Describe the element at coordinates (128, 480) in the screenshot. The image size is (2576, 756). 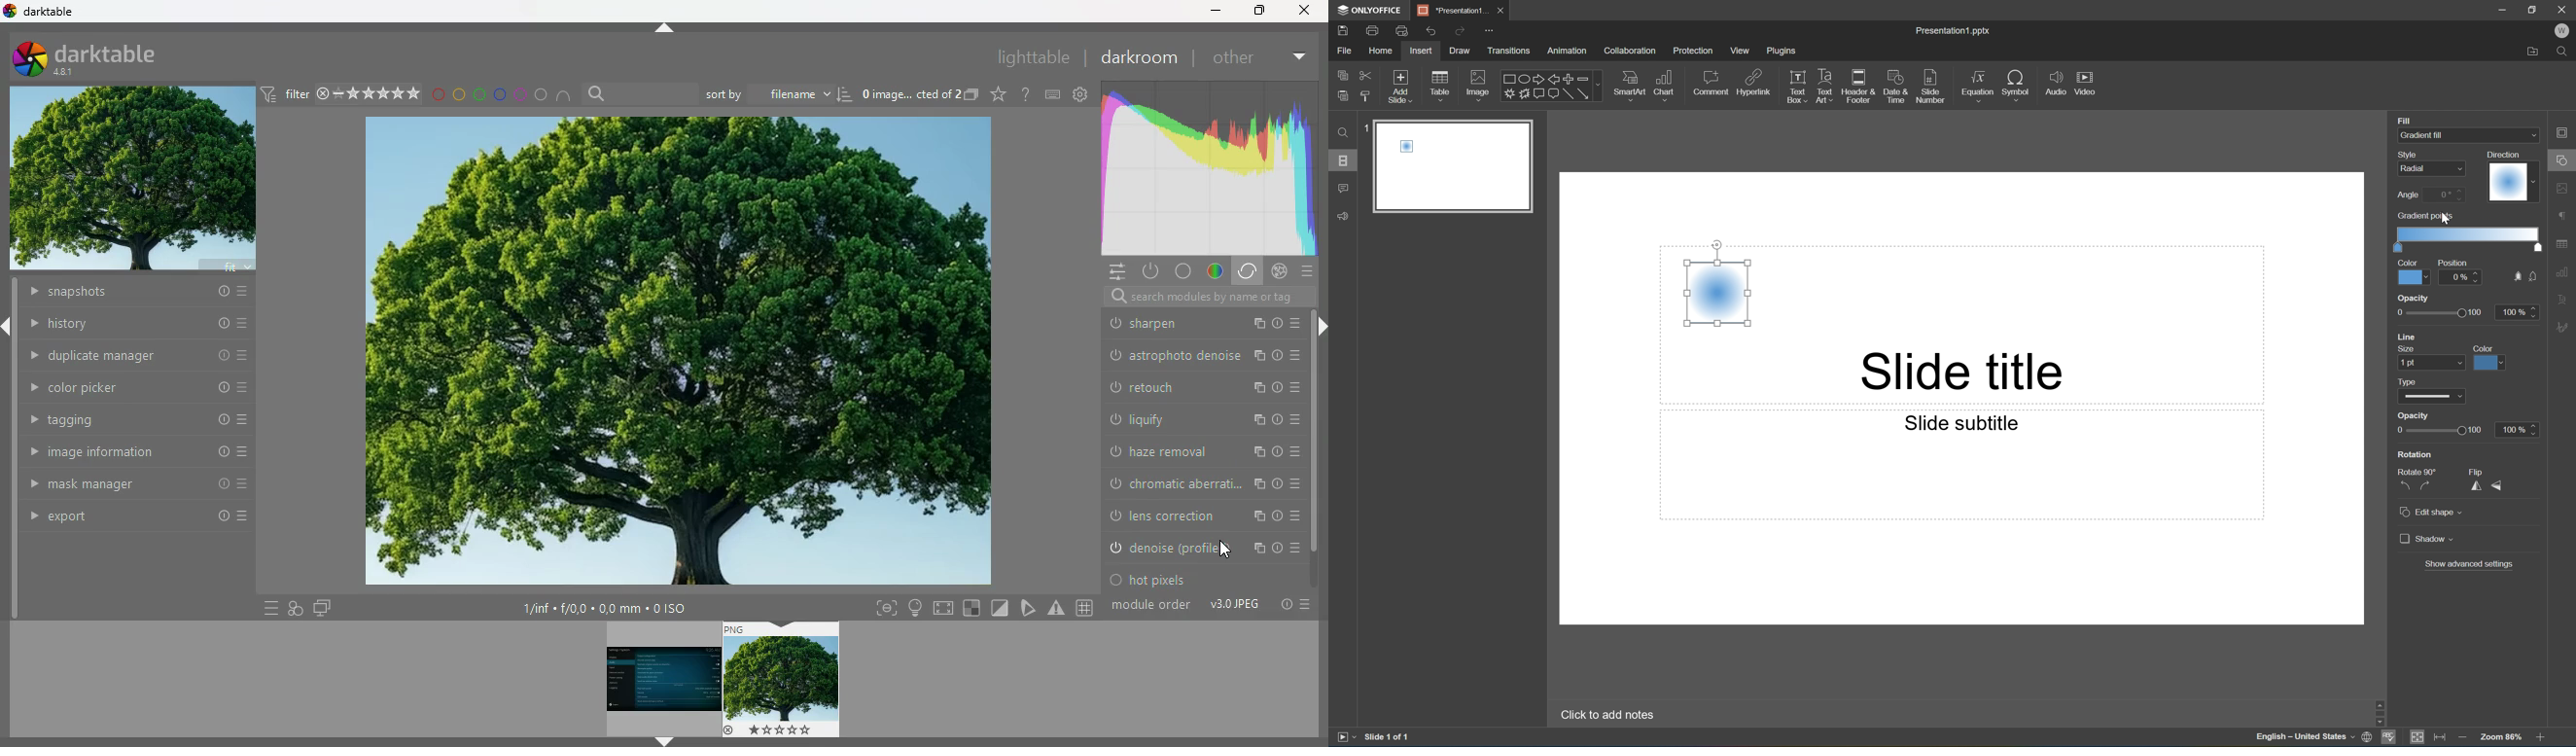
I see `mask manager` at that location.